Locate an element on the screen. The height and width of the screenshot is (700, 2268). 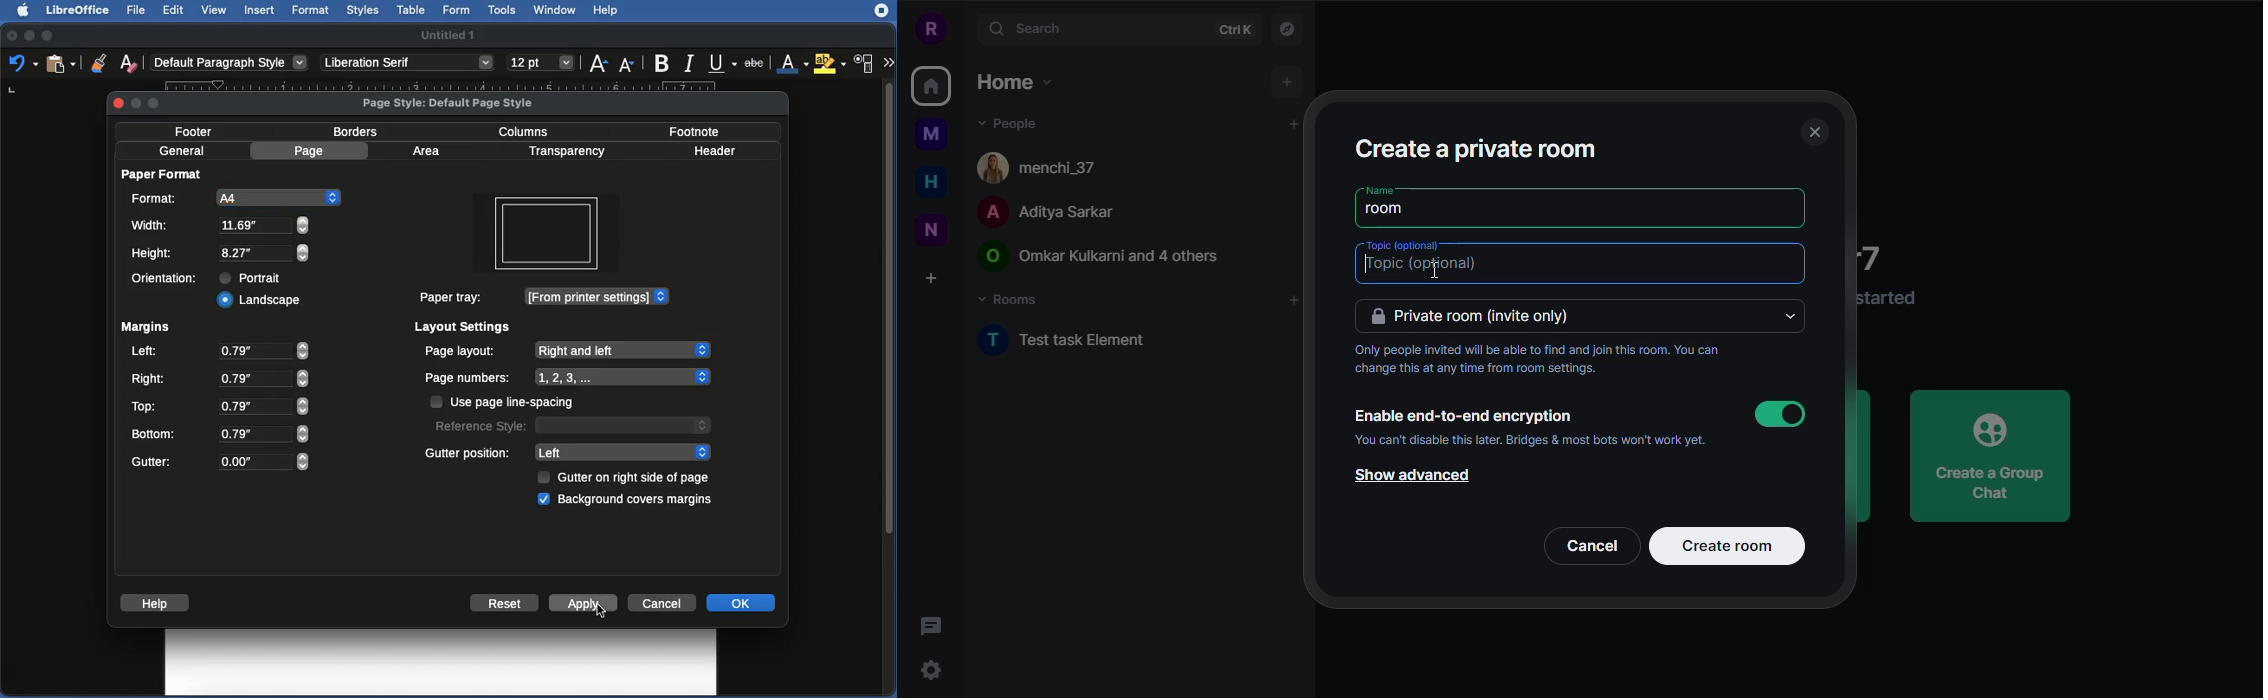
minimize is located at coordinates (135, 105).